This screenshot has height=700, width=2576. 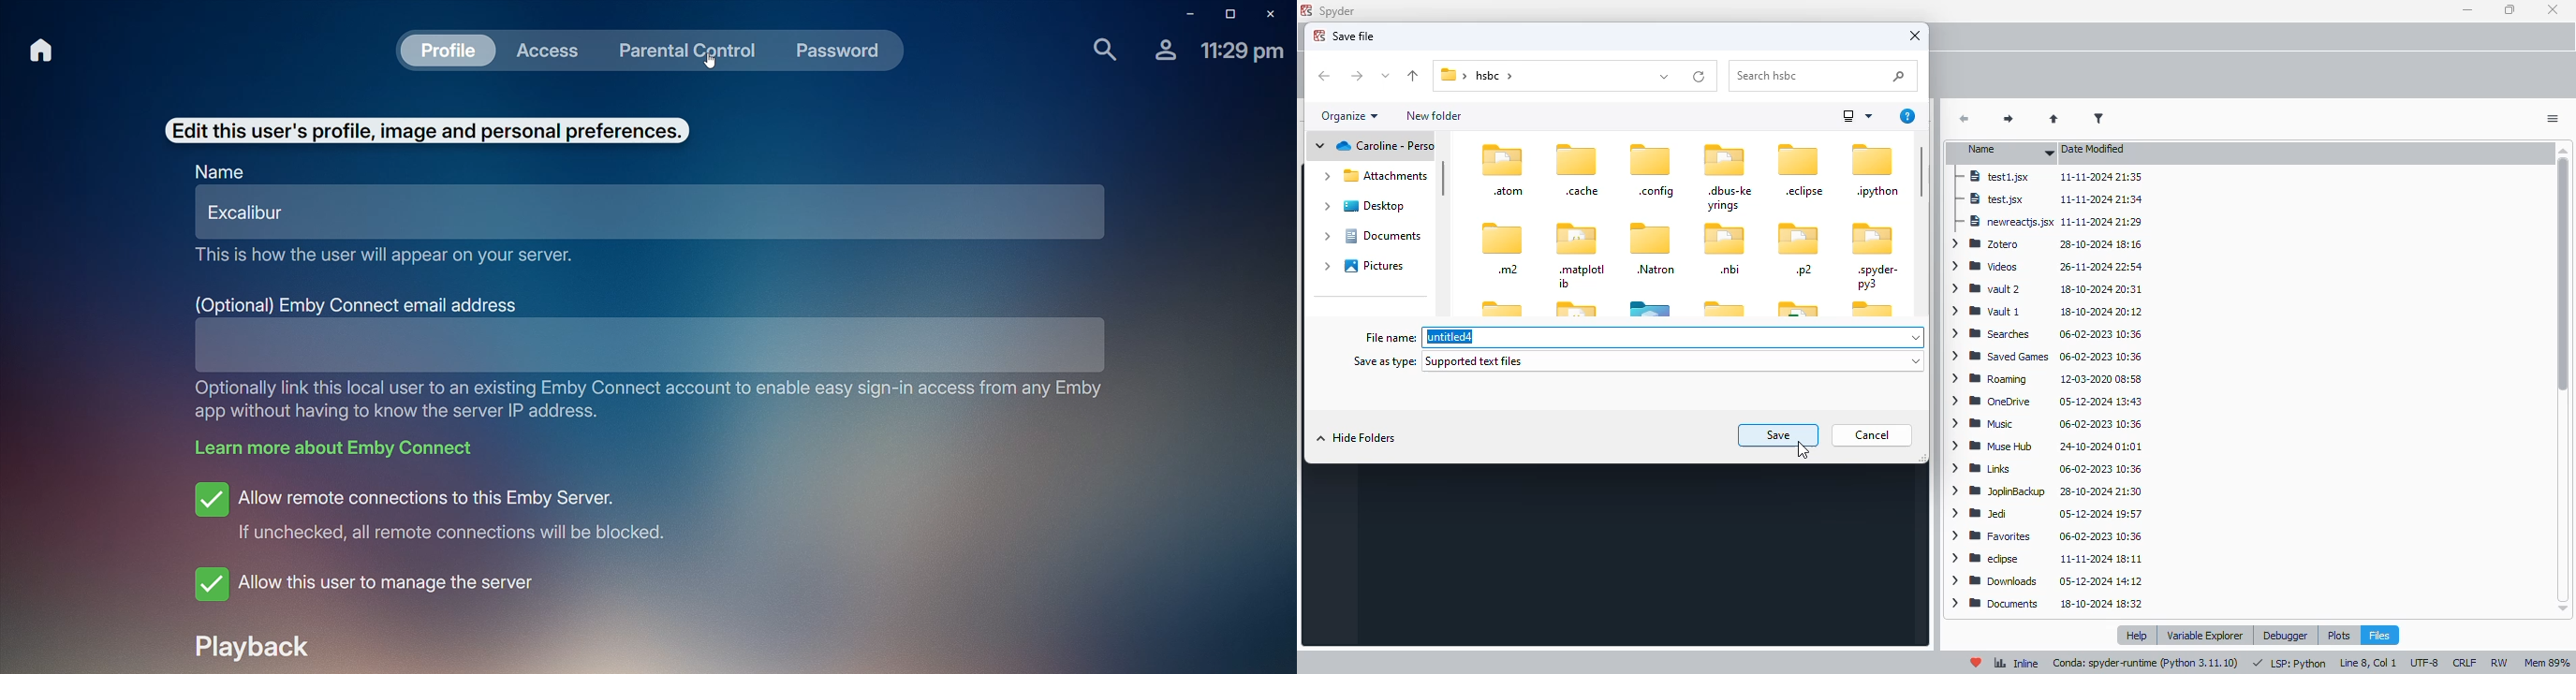 What do you see at coordinates (2146, 664) in the screenshot?
I see `conda: spyder-runtime (python 3. 11. 10)` at bounding box center [2146, 664].